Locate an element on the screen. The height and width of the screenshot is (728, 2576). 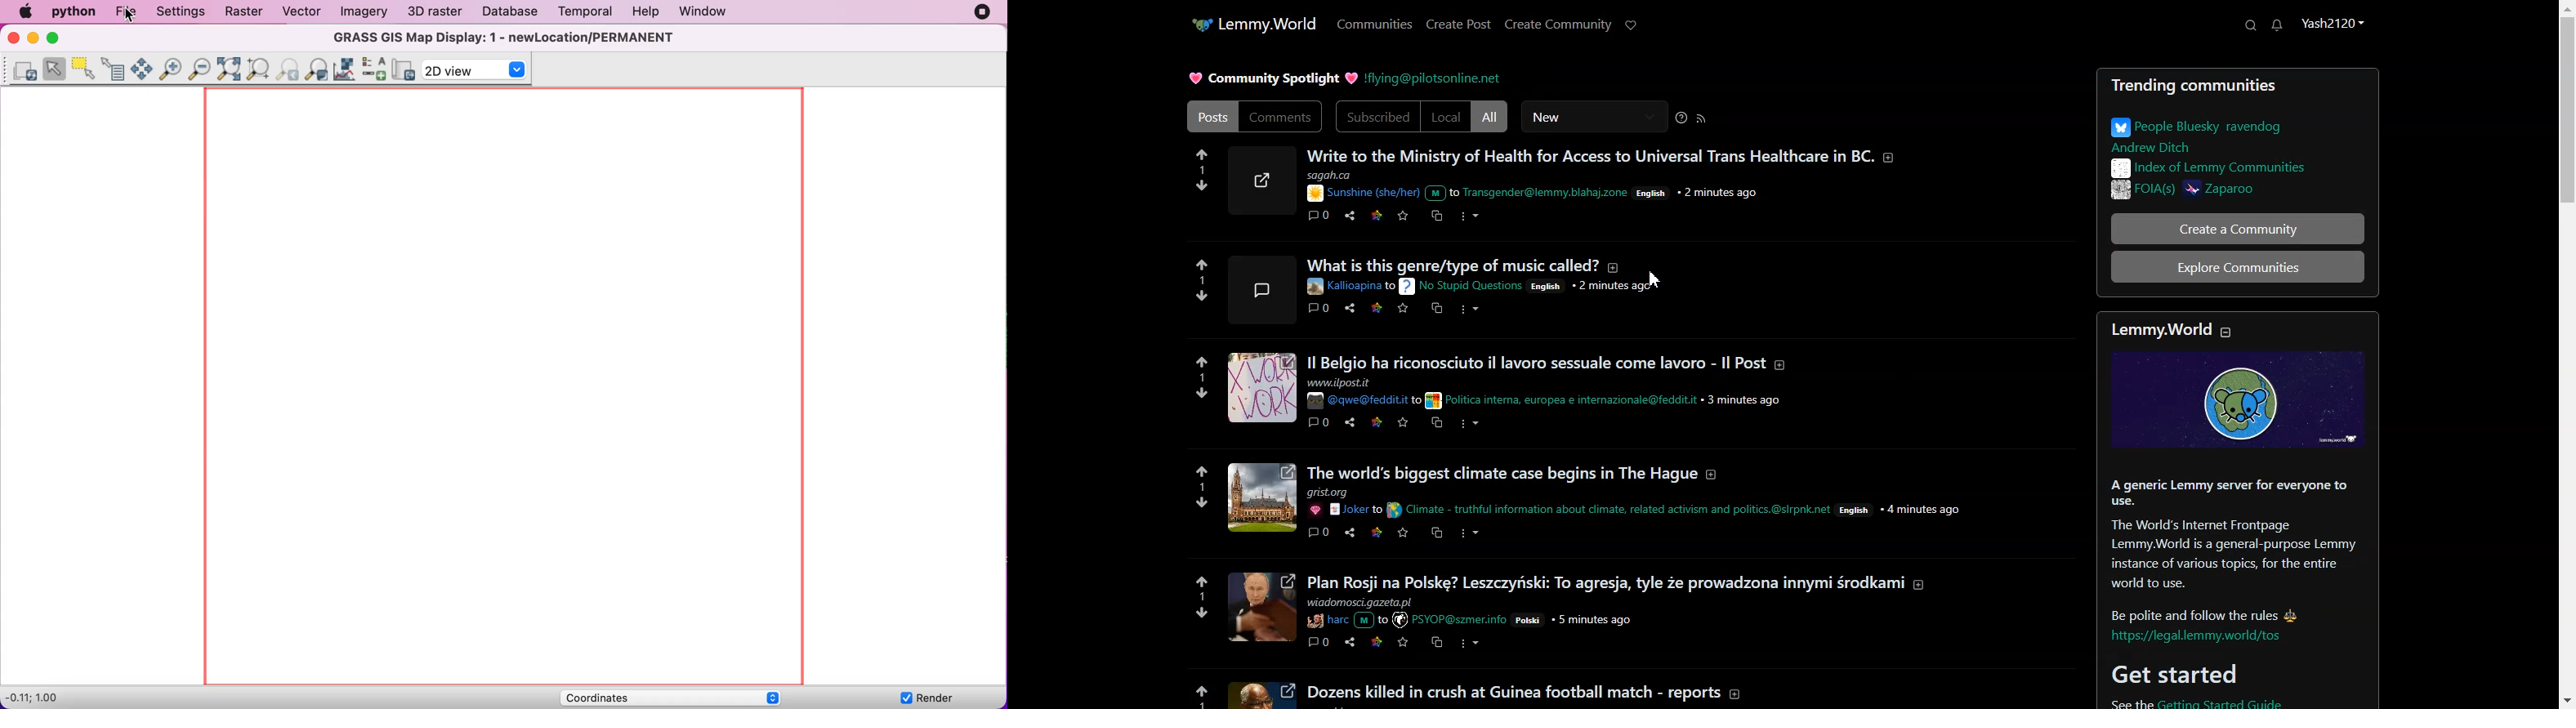
comment is located at coordinates (1318, 643).